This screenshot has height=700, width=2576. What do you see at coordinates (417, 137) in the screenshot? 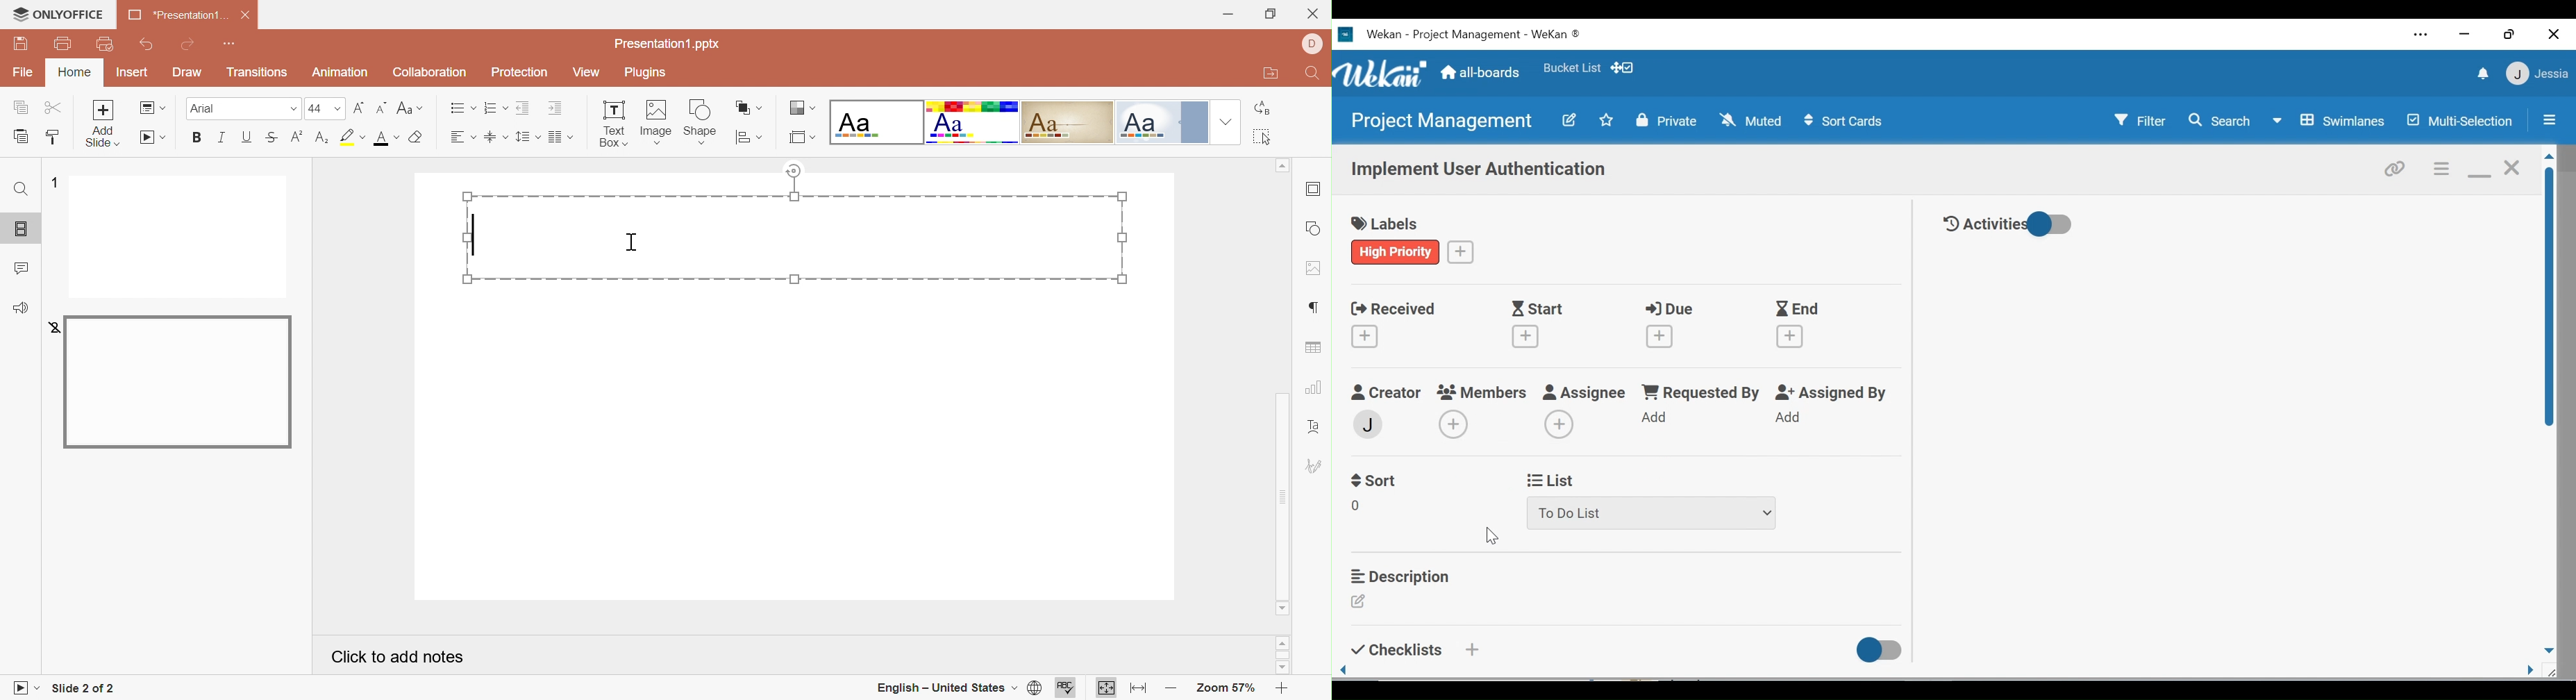
I see `Clear style` at bounding box center [417, 137].